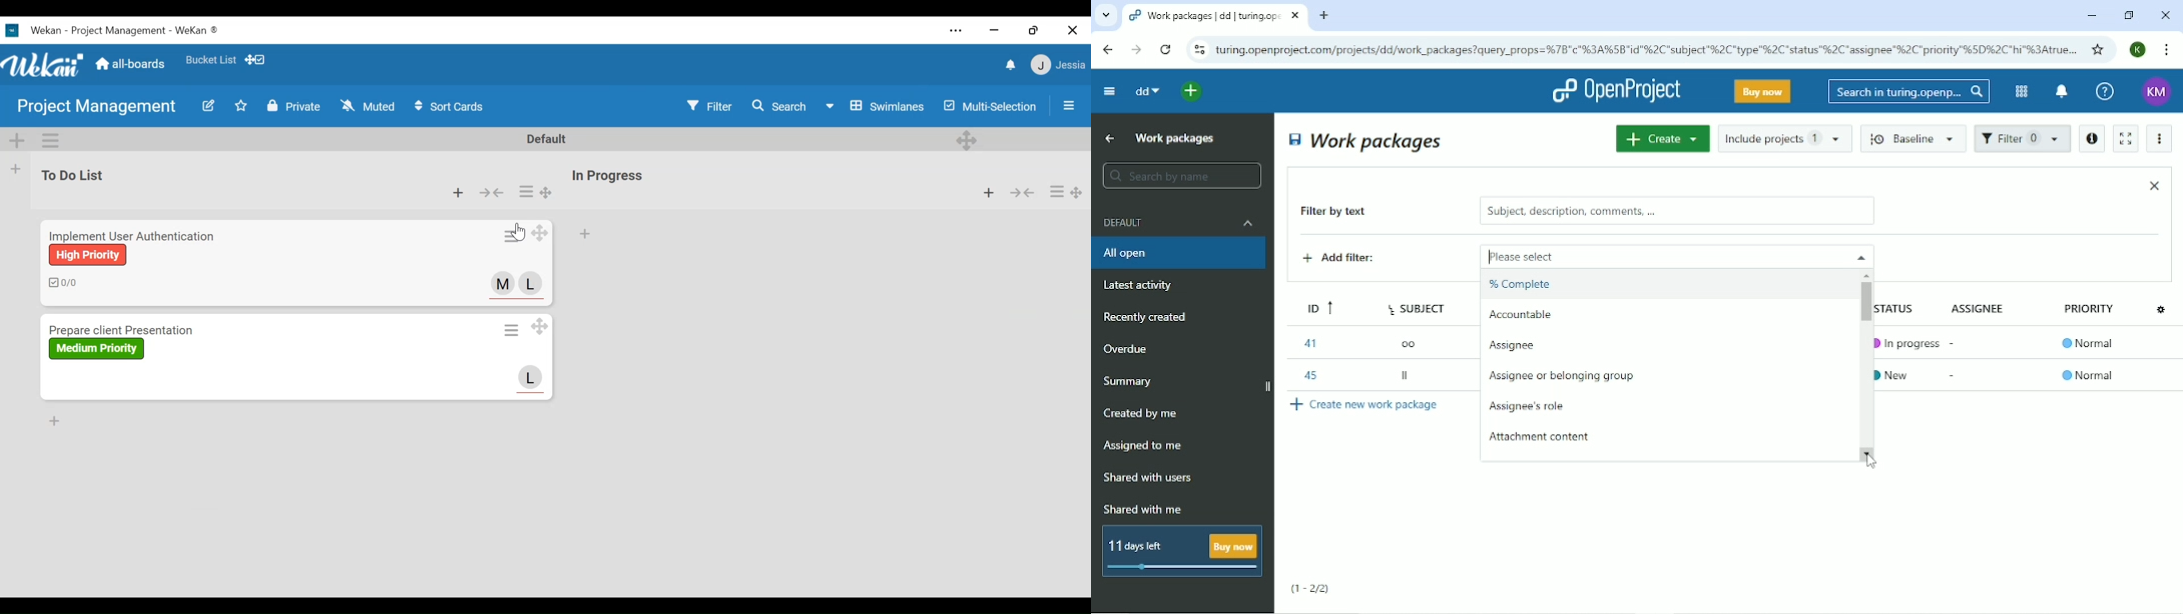 The height and width of the screenshot is (616, 2184). I want to click on Private, so click(294, 106).